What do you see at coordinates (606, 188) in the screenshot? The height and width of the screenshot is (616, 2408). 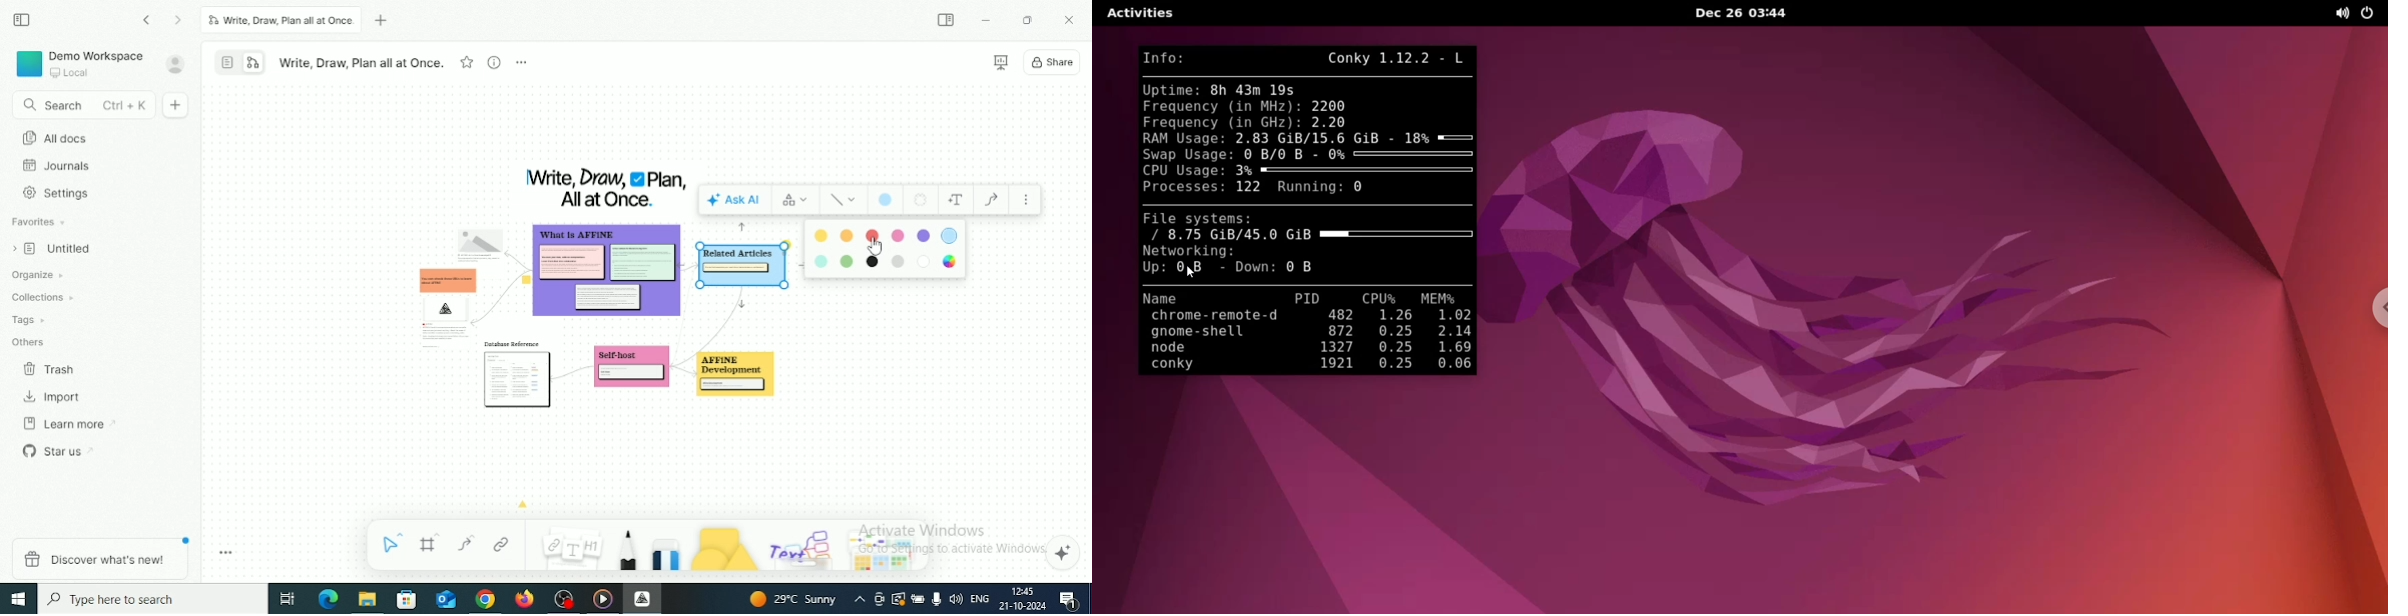 I see `Title` at bounding box center [606, 188].